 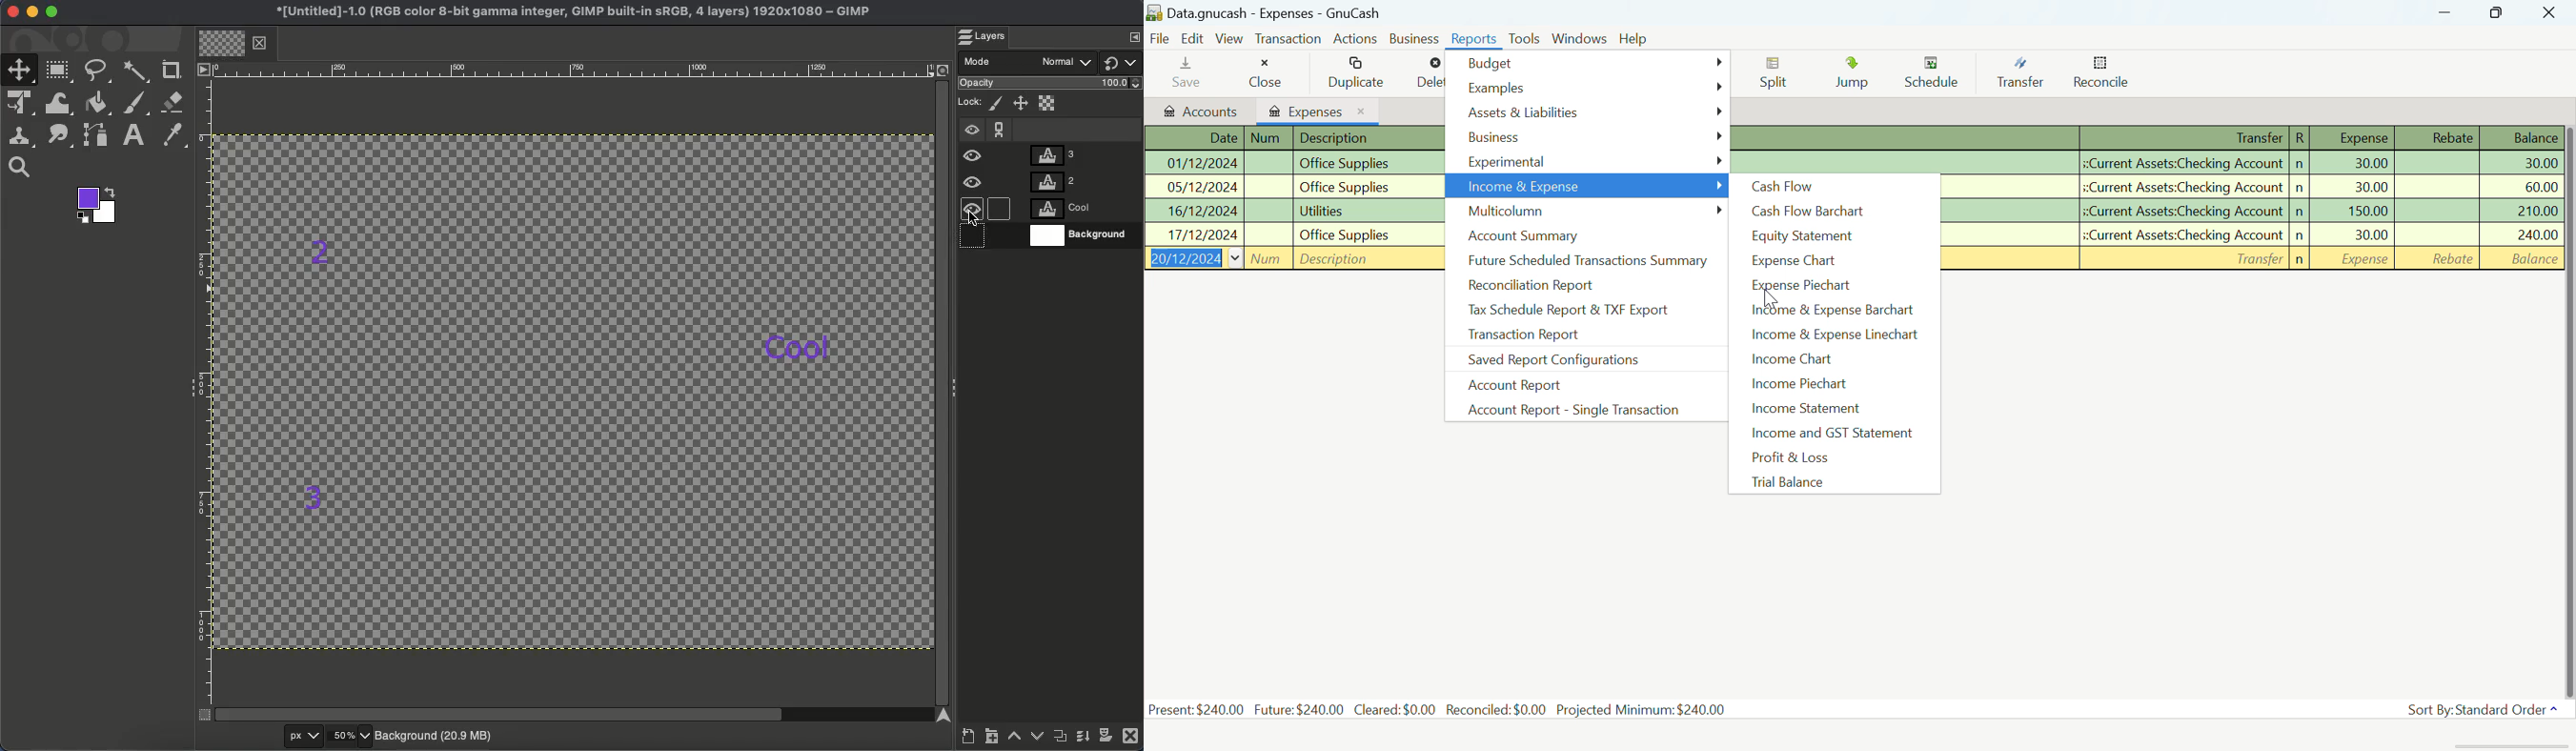 What do you see at coordinates (289, 736) in the screenshot?
I see `px` at bounding box center [289, 736].